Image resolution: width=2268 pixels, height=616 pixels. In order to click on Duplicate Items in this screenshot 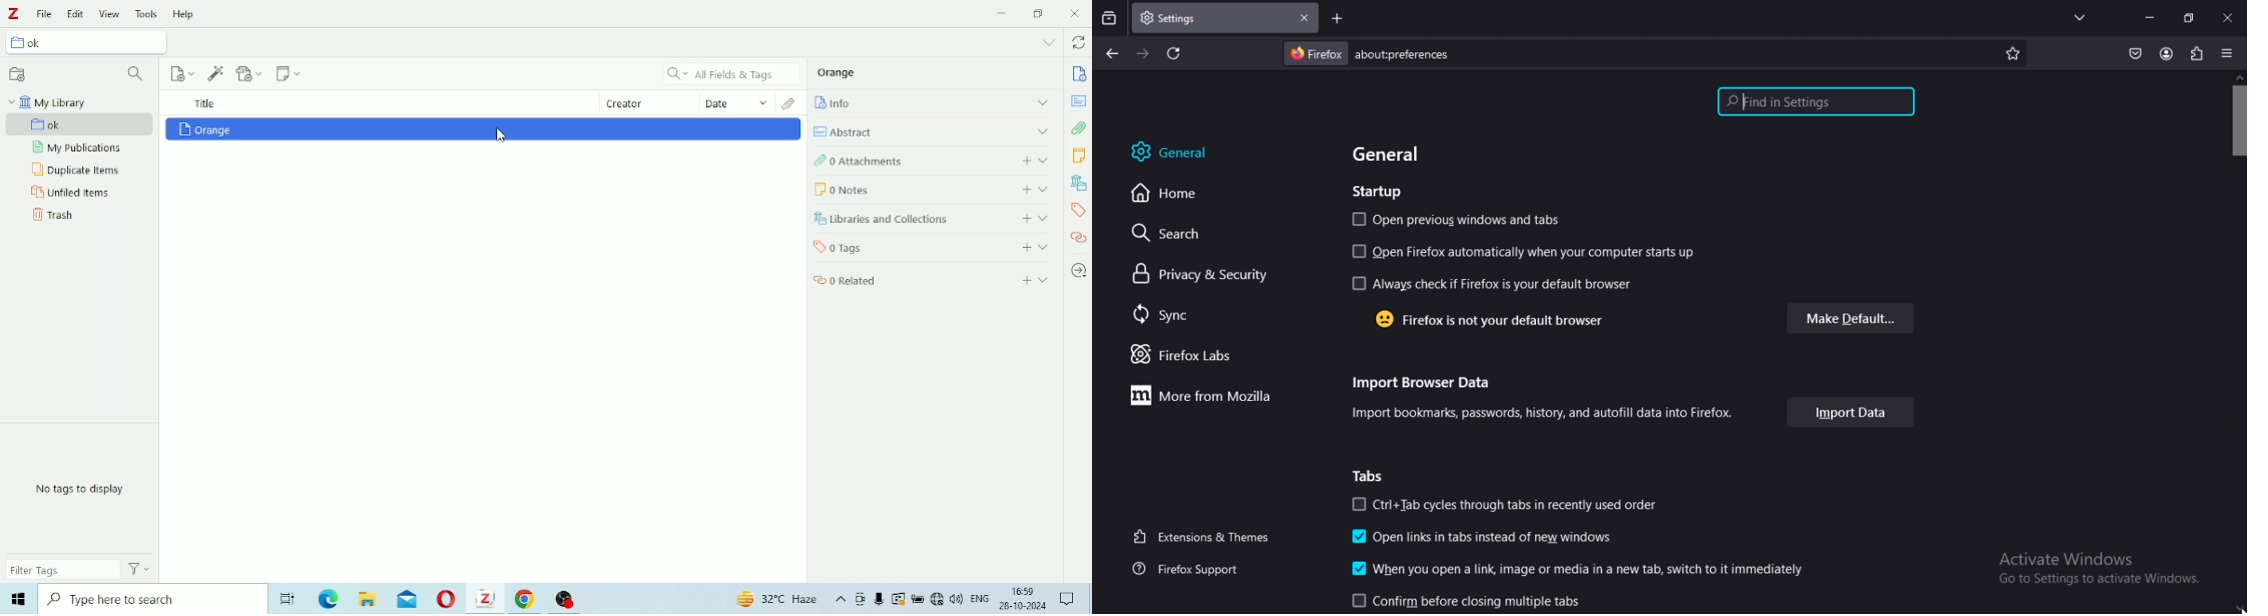, I will do `click(78, 170)`.